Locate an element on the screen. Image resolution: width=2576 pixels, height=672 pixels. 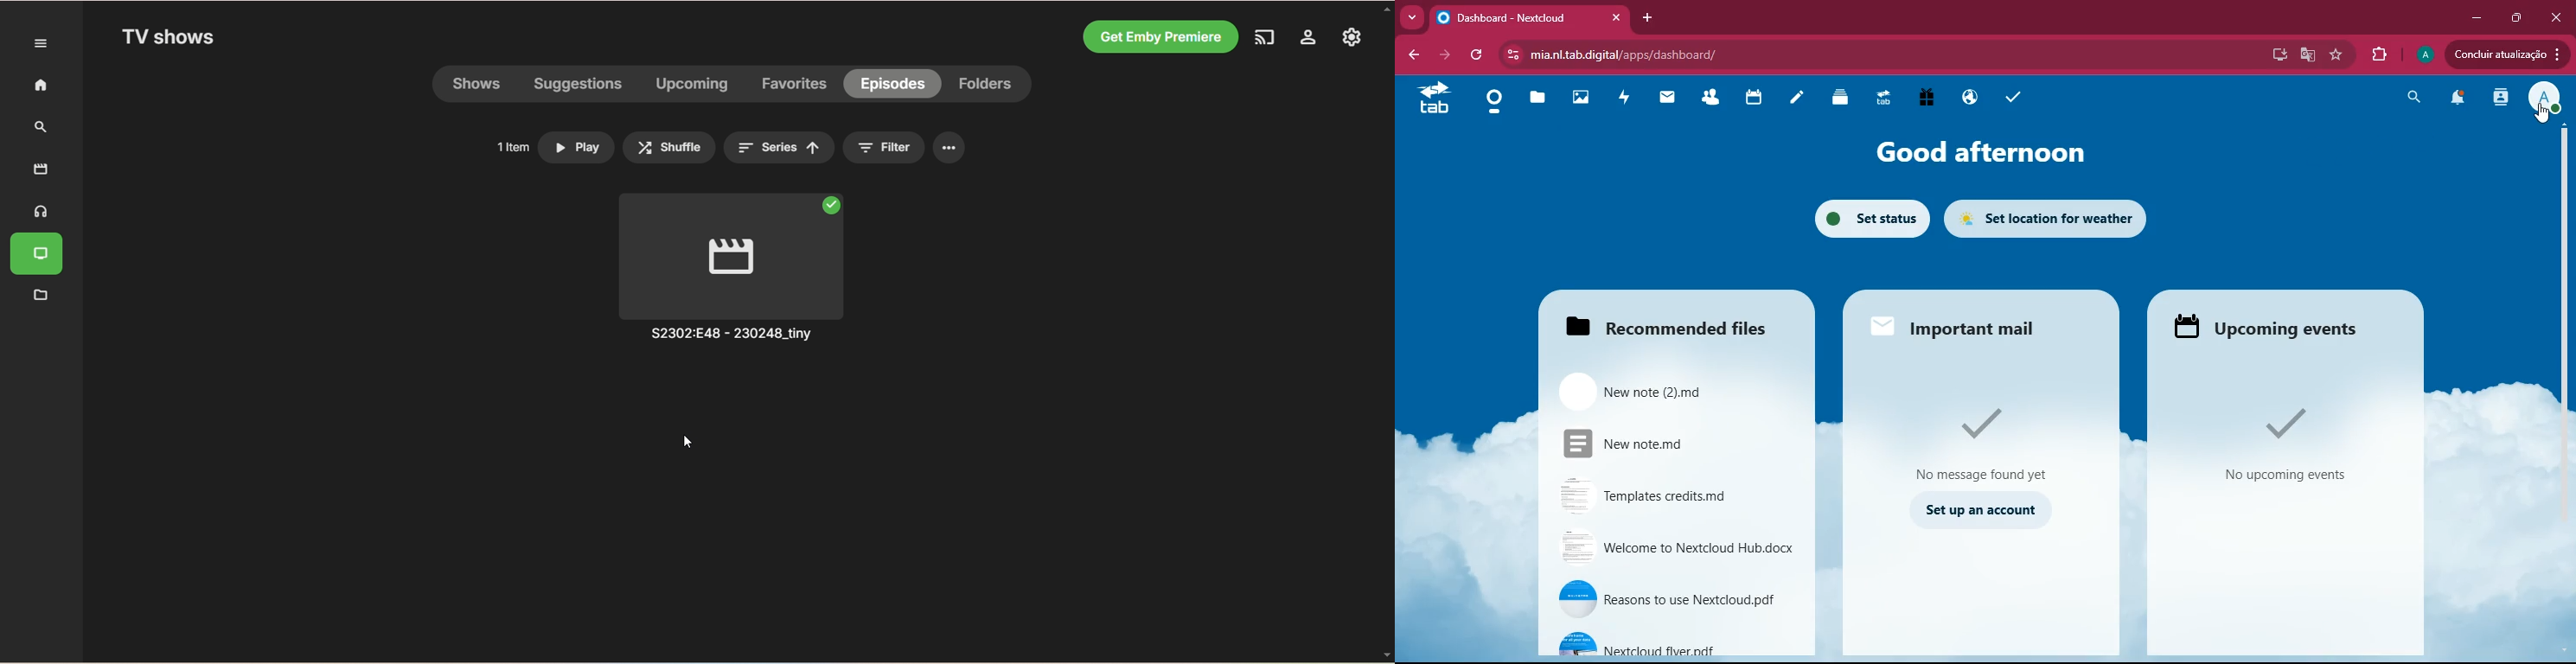
search is located at coordinates (36, 128).